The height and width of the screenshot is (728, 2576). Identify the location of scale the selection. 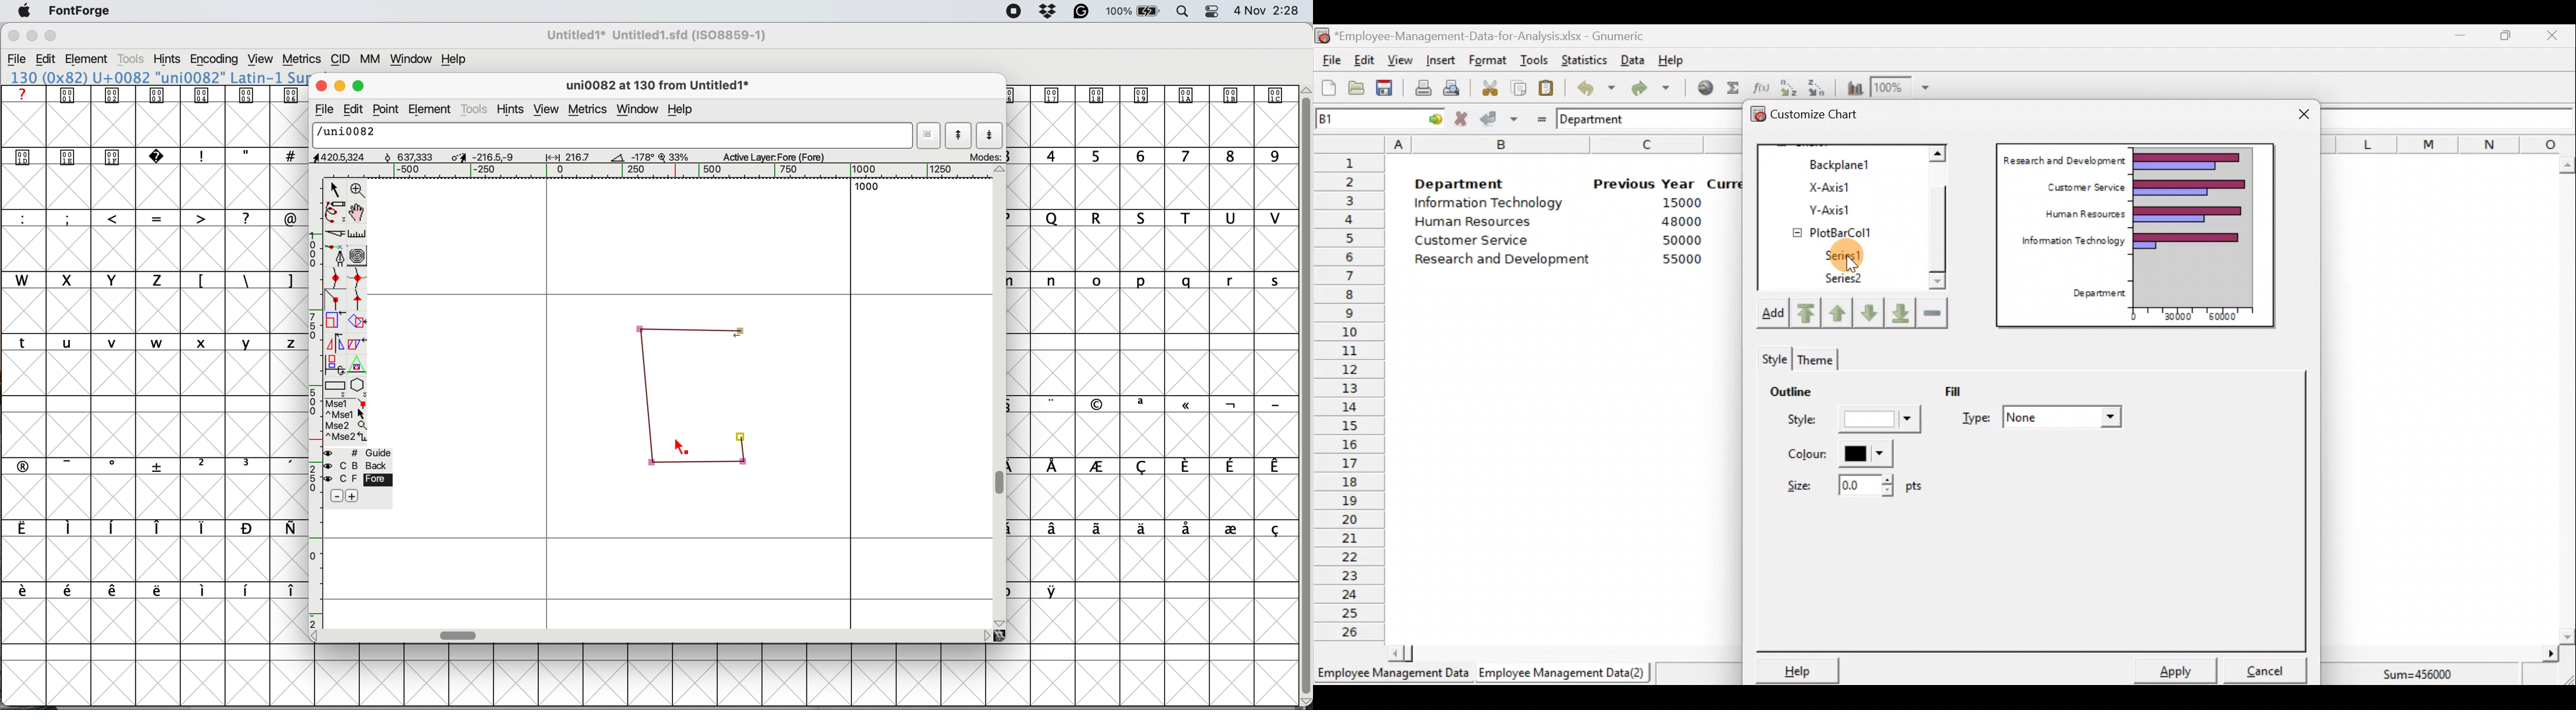
(336, 323).